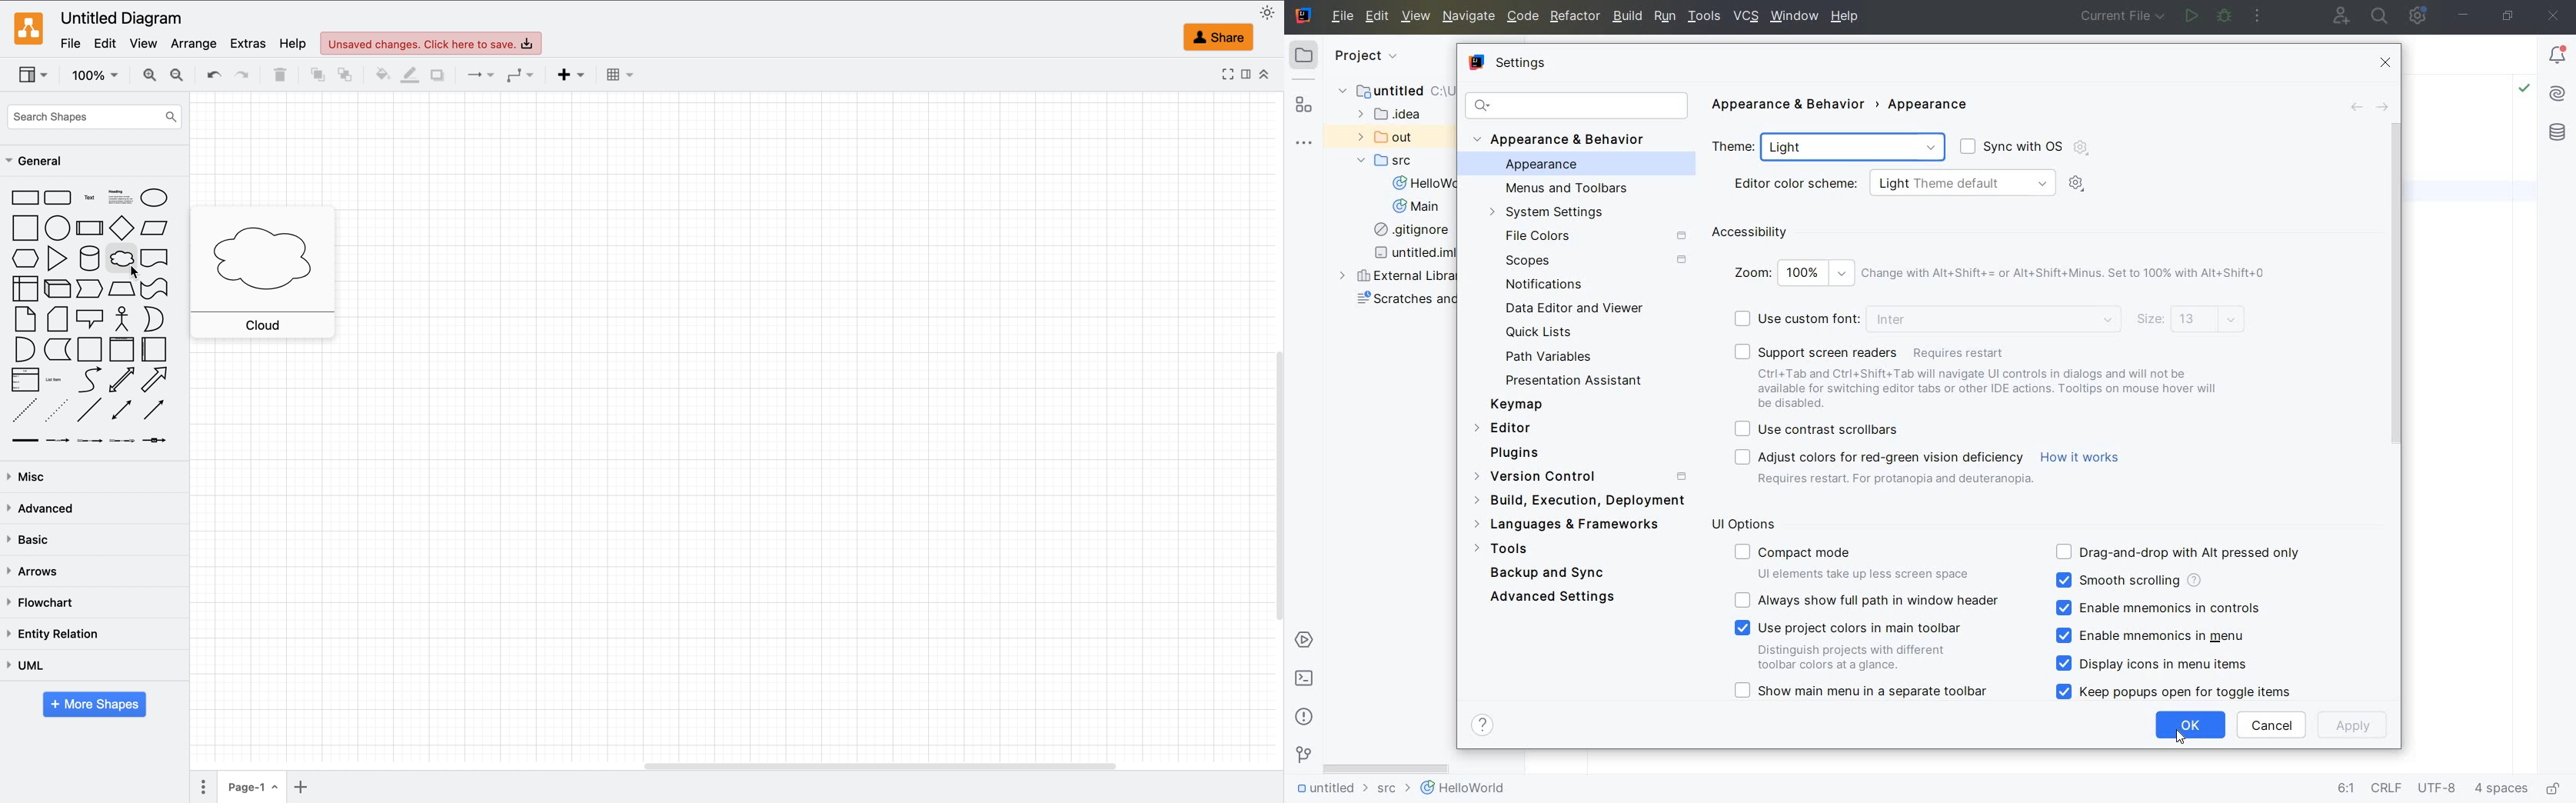  What do you see at coordinates (1855, 645) in the screenshot?
I see `use project colors in main toolbar(checked)` at bounding box center [1855, 645].